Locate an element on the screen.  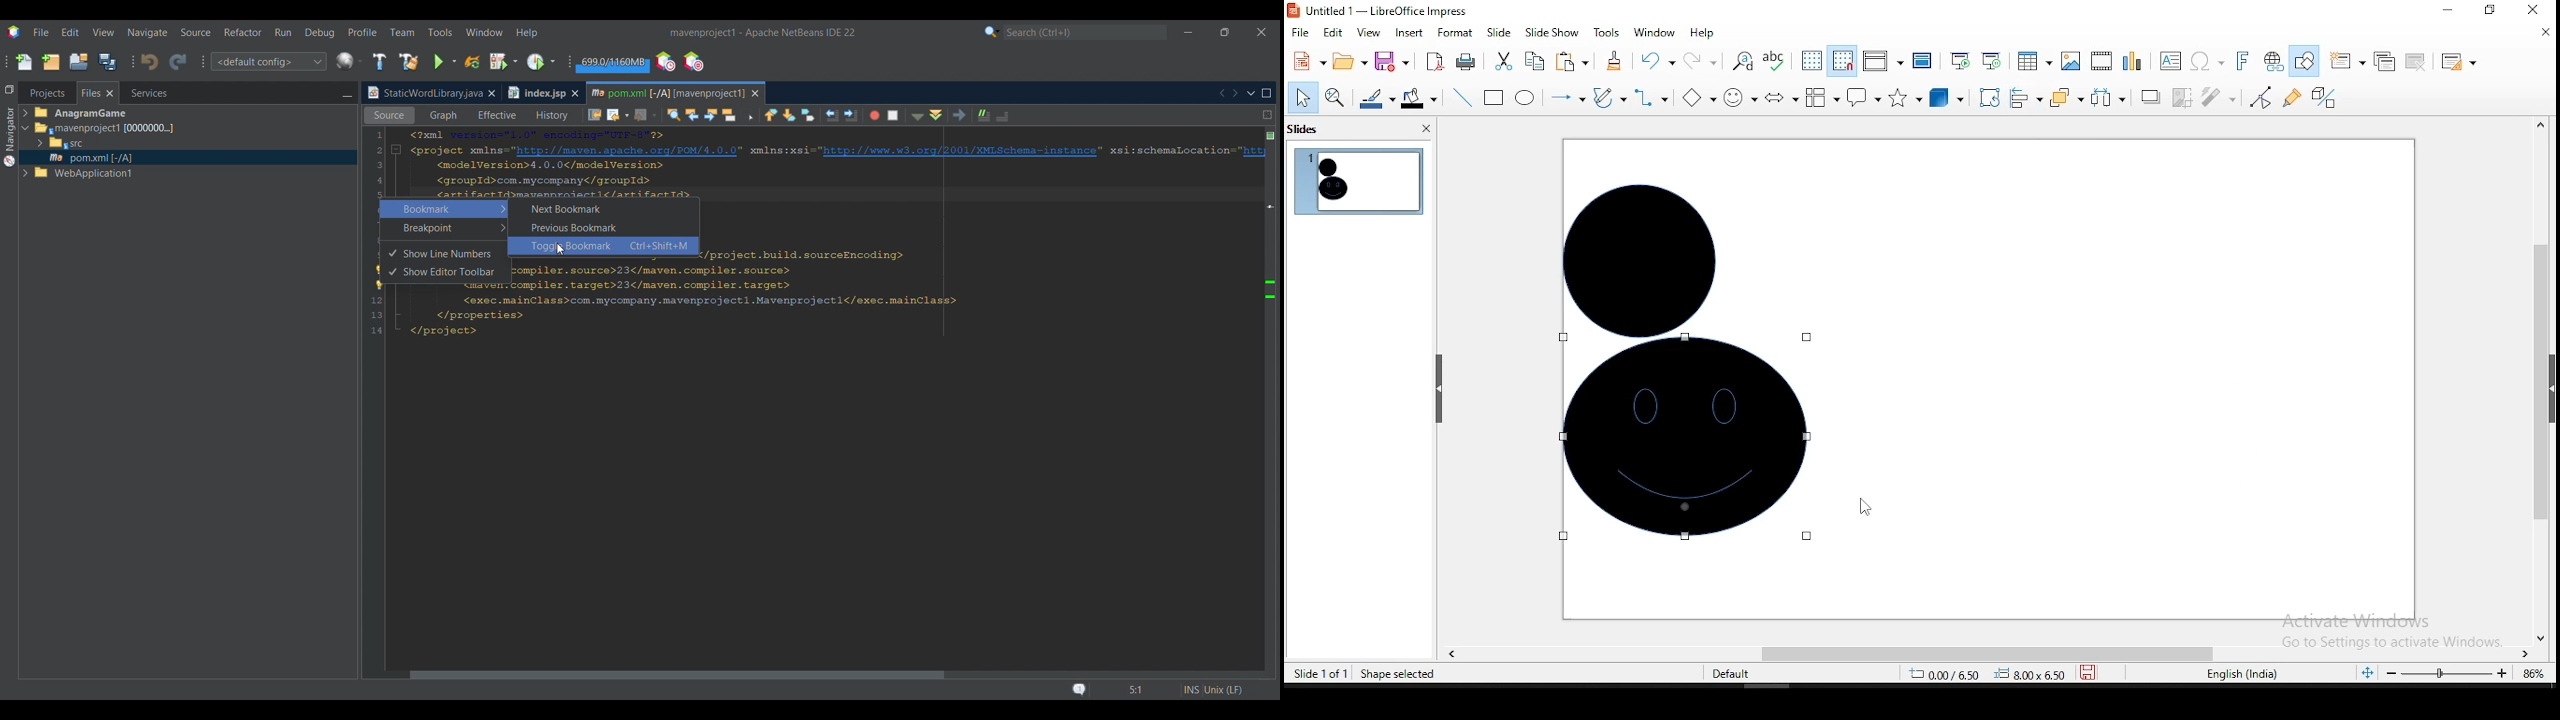
shape selected is located at coordinates (1401, 675).